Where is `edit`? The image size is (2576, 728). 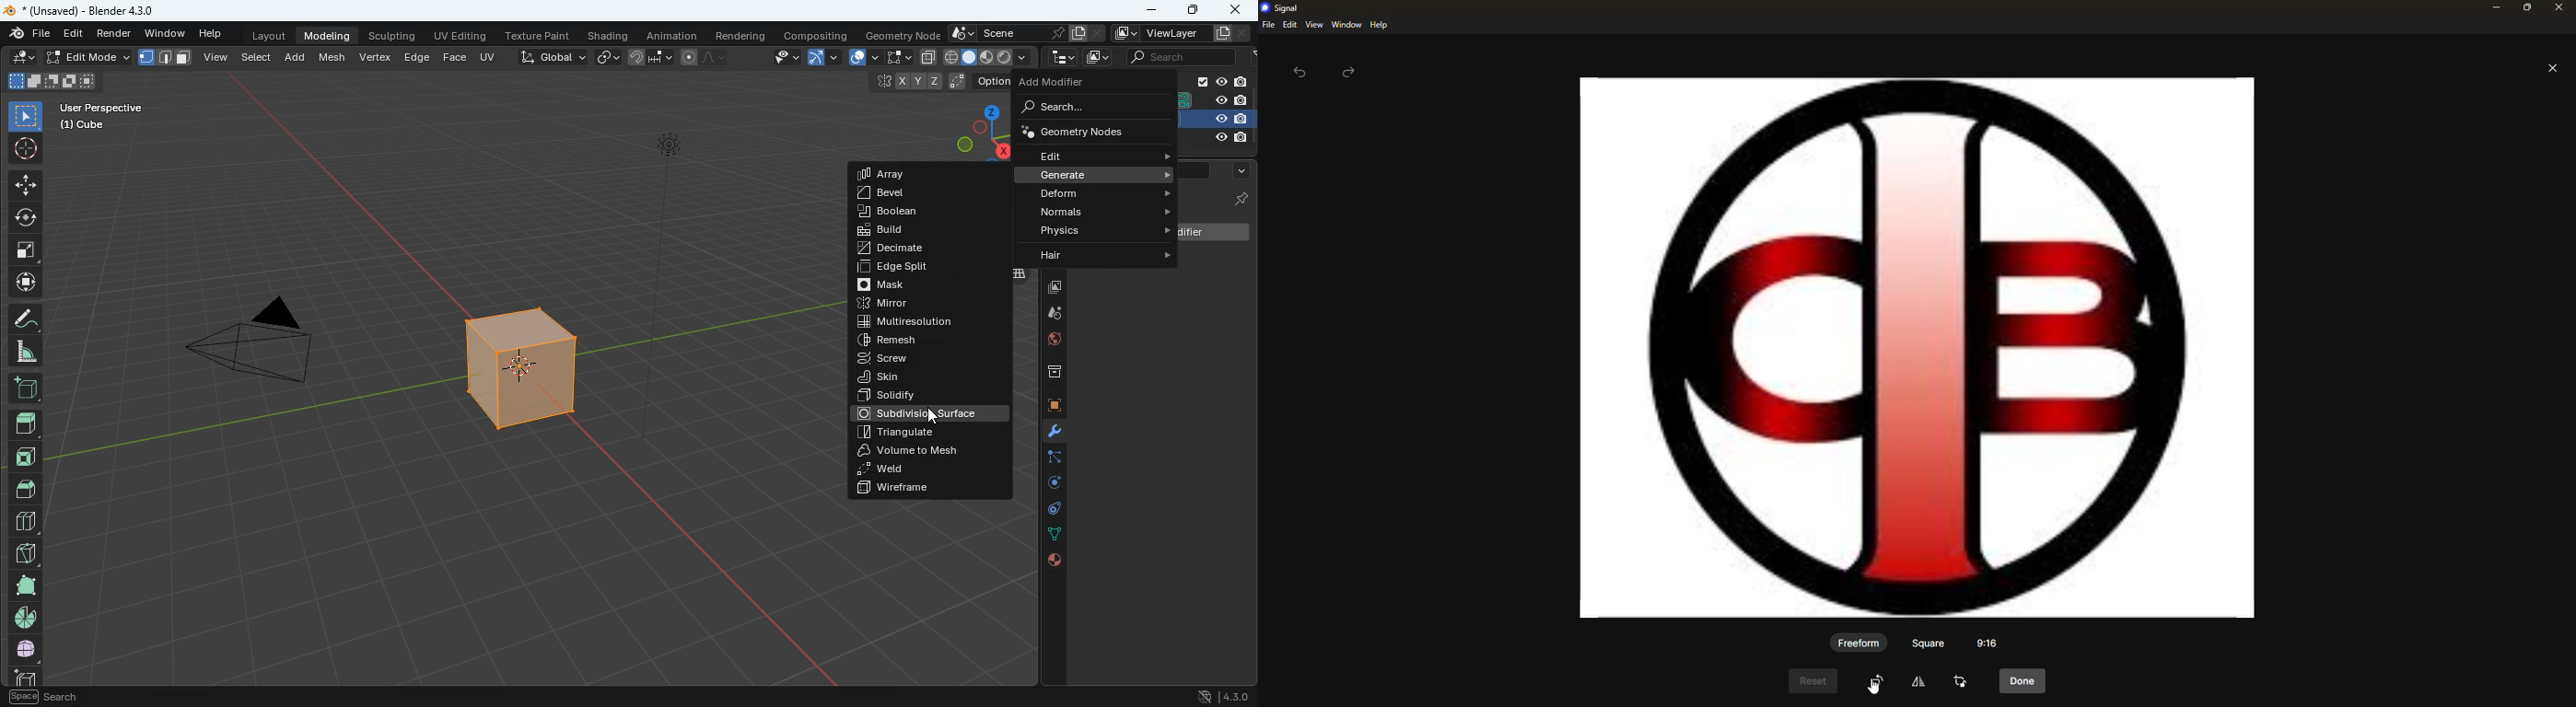 edit is located at coordinates (67, 58).